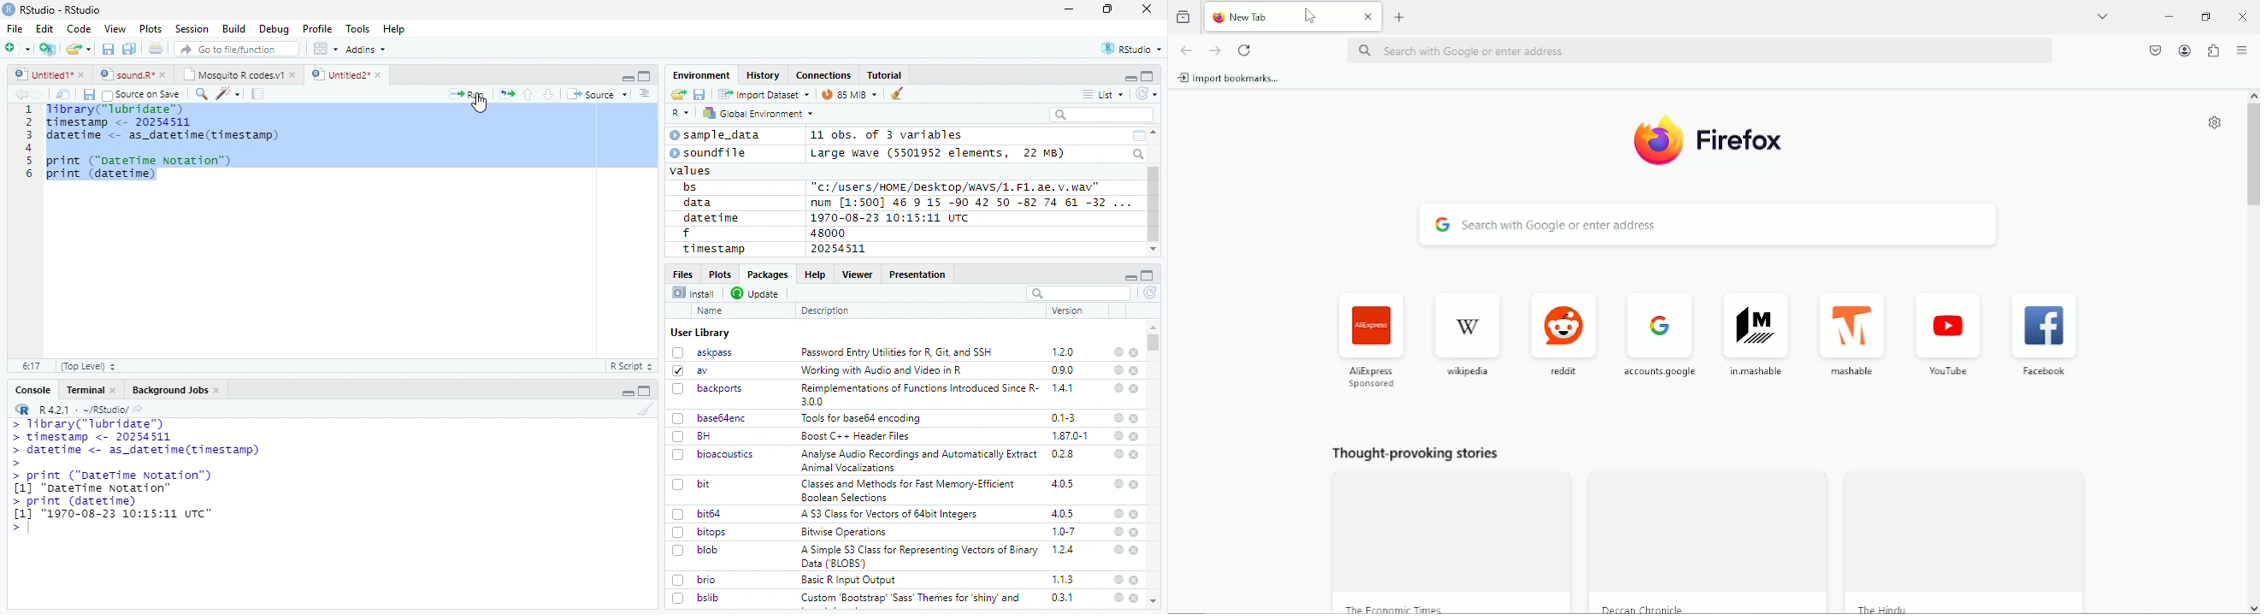 The height and width of the screenshot is (616, 2268). I want to click on 1.0-7, so click(1065, 532).